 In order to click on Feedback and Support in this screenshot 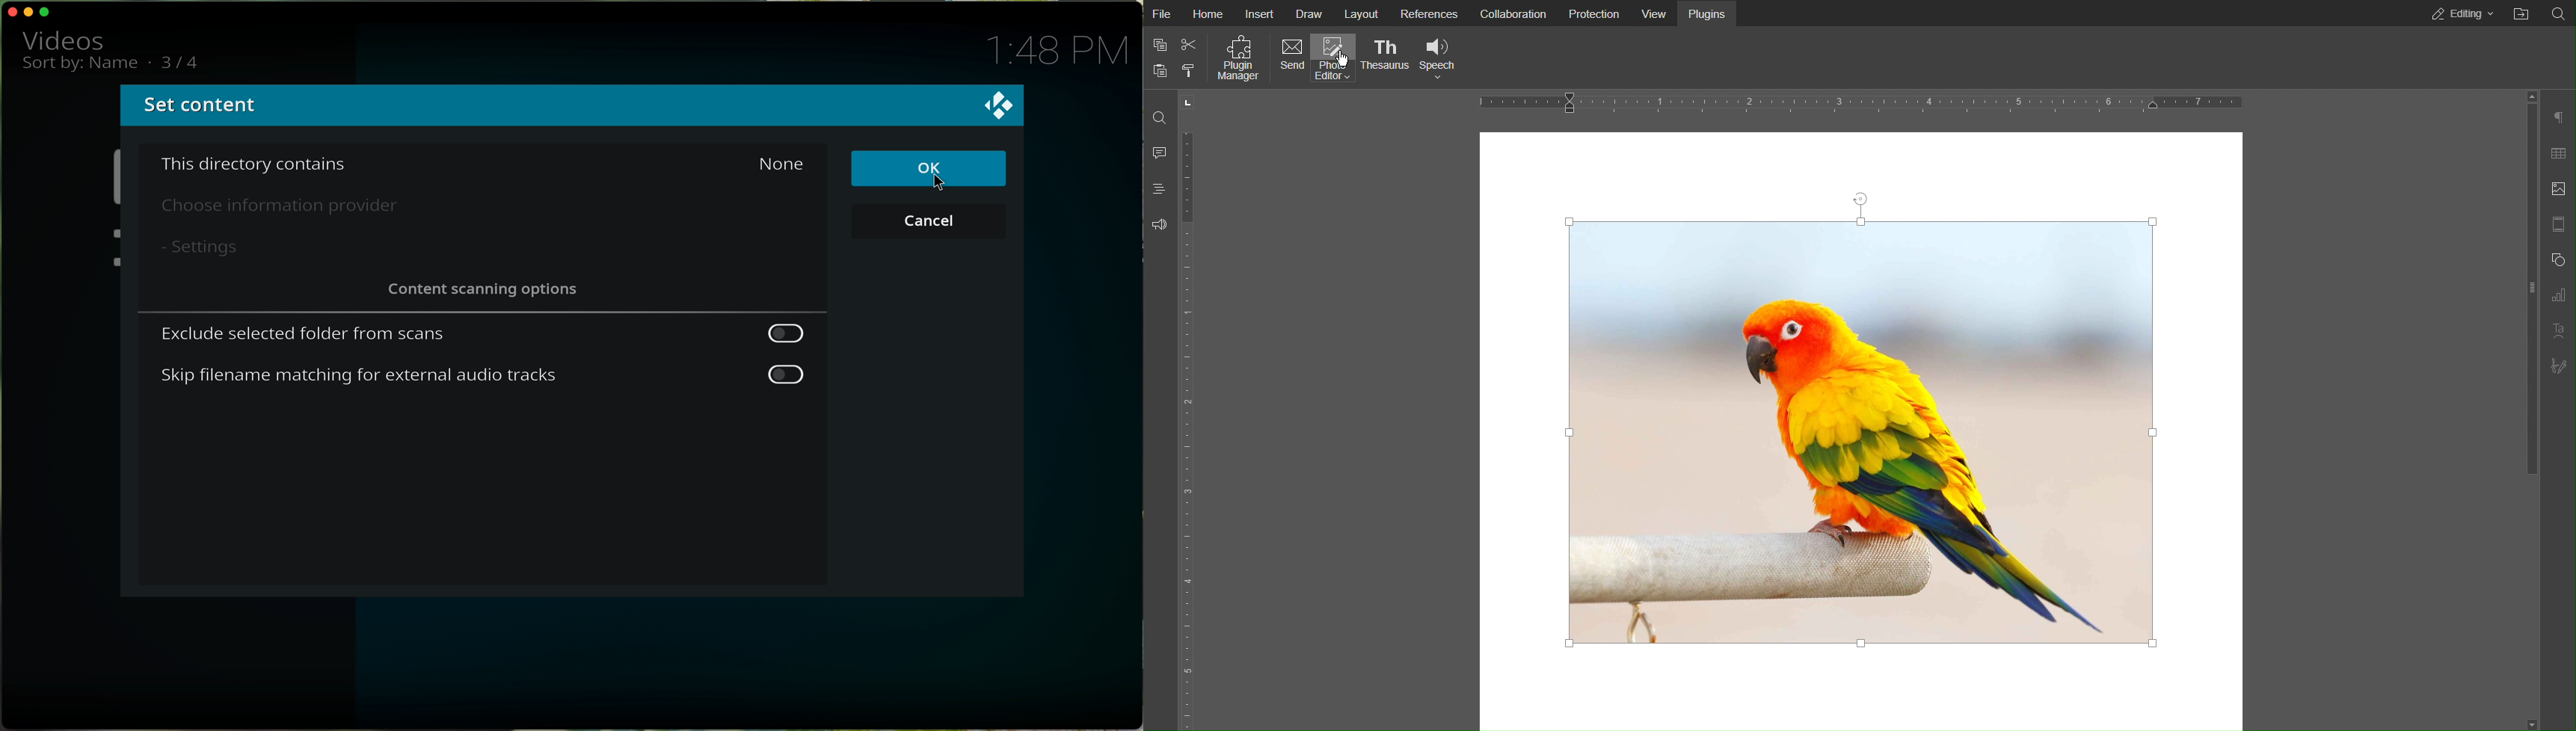, I will do `click(1160, 224)`.